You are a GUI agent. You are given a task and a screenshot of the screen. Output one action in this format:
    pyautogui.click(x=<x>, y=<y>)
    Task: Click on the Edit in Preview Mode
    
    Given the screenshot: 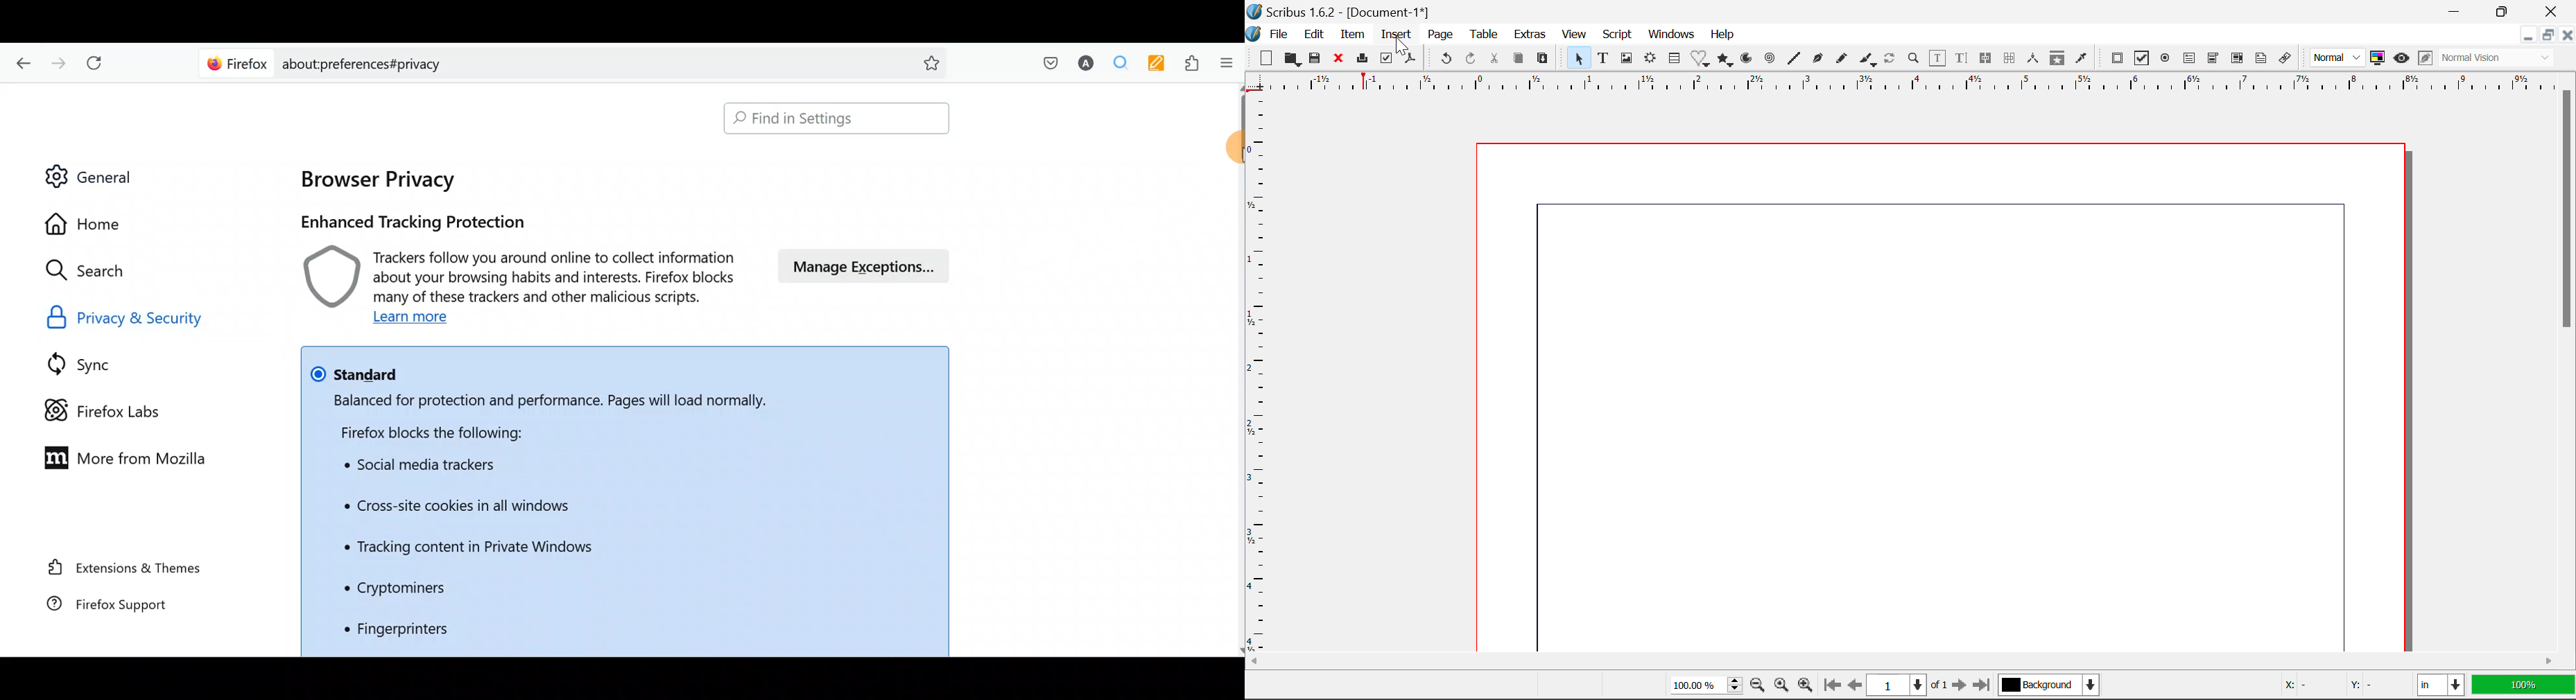 What is the action you would take?
    pyautogui.click(x=2425, y=58)
    